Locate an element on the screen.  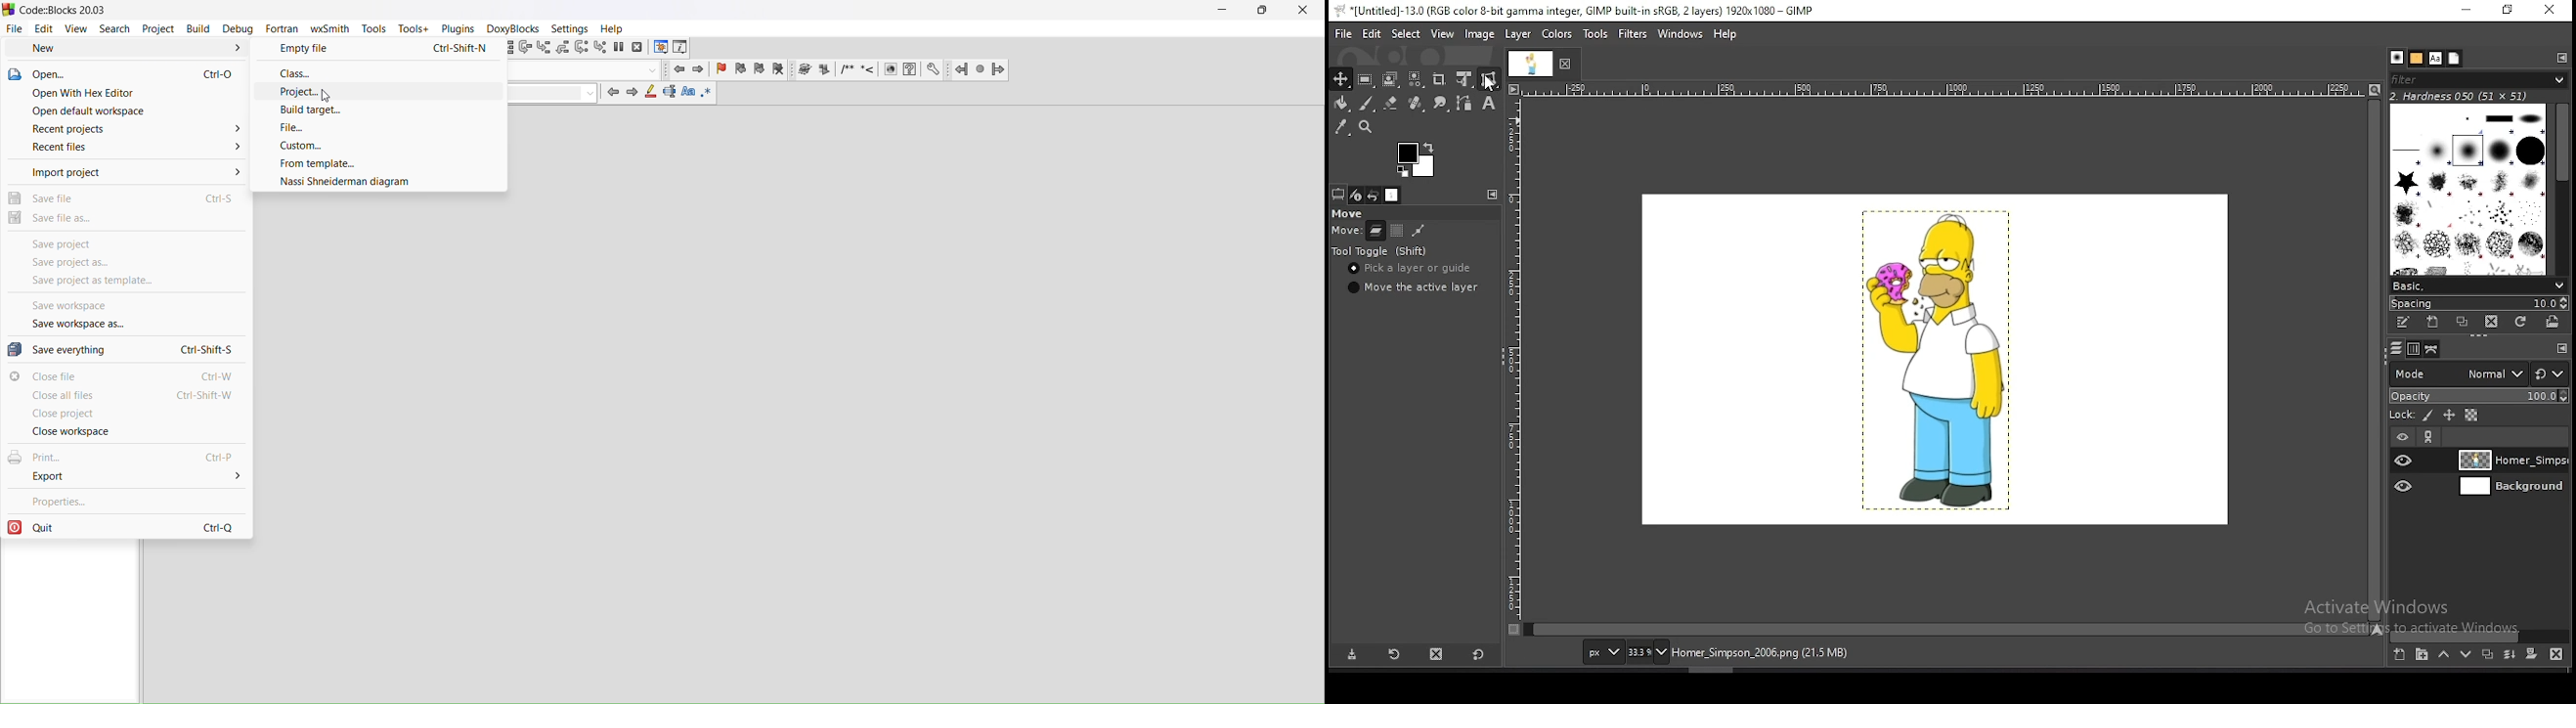
jump back is located at coordinates (678, 72).